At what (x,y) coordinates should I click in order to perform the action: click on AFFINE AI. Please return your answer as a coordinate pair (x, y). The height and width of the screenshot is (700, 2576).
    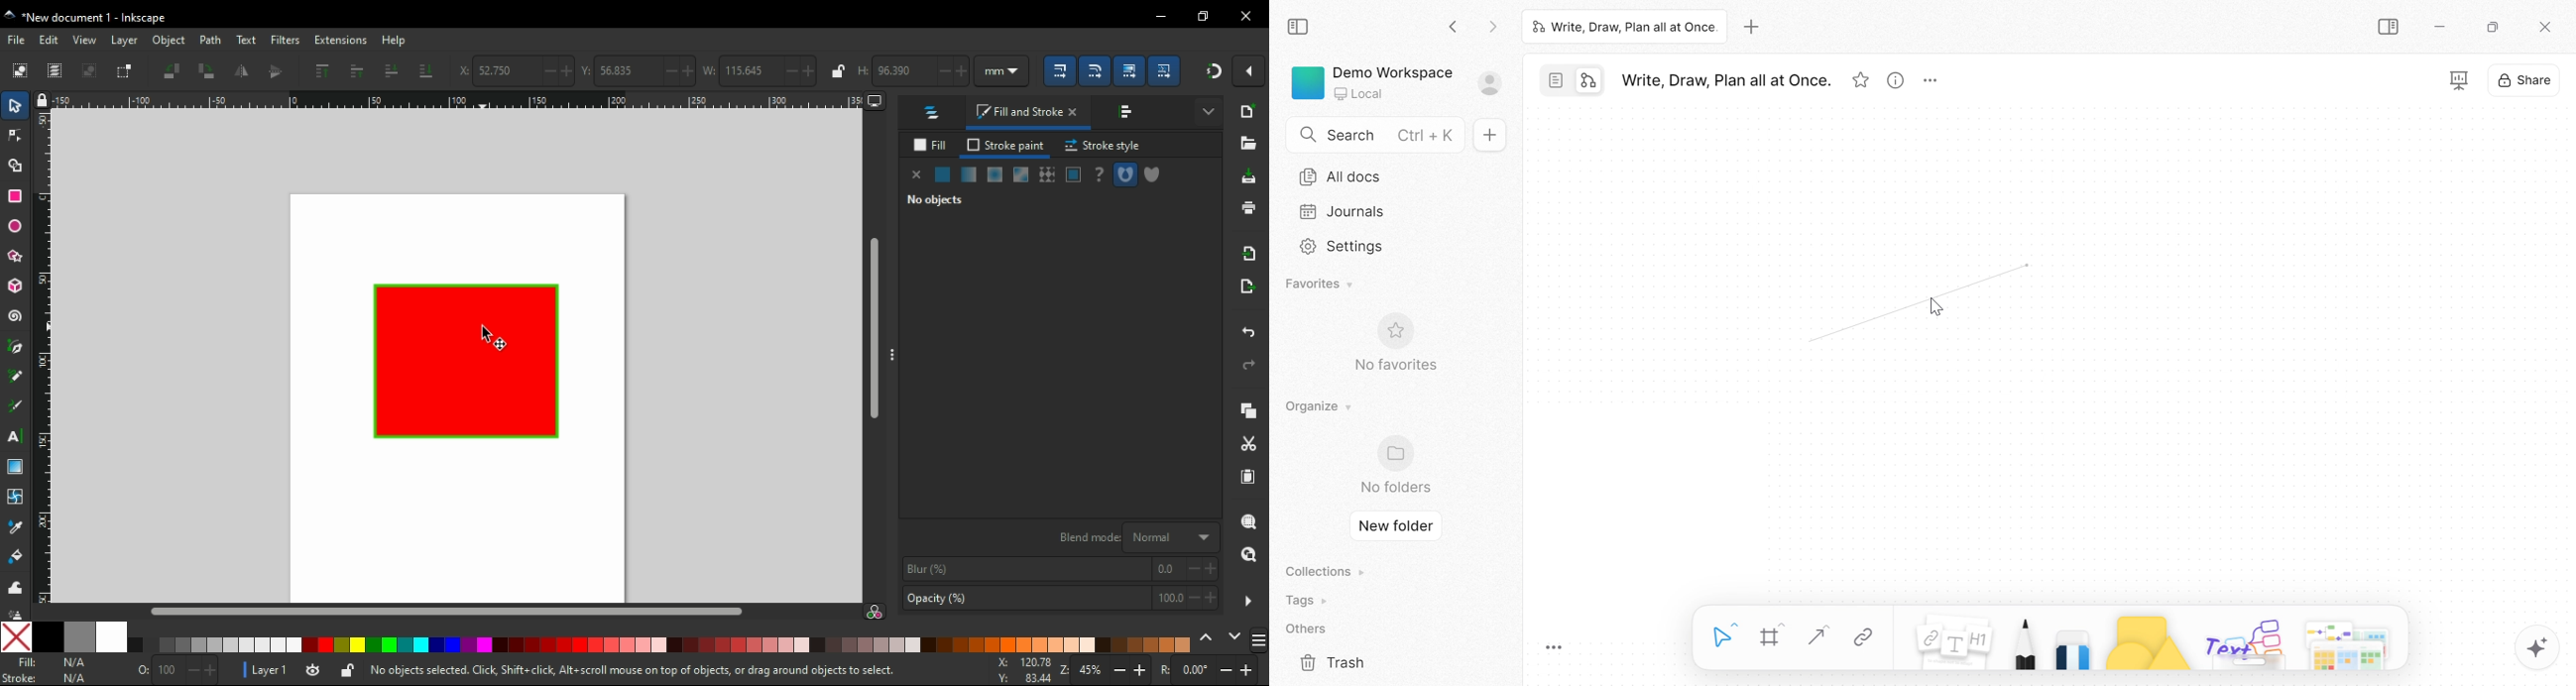
    Looking at the image, I should click on (2539, 651).